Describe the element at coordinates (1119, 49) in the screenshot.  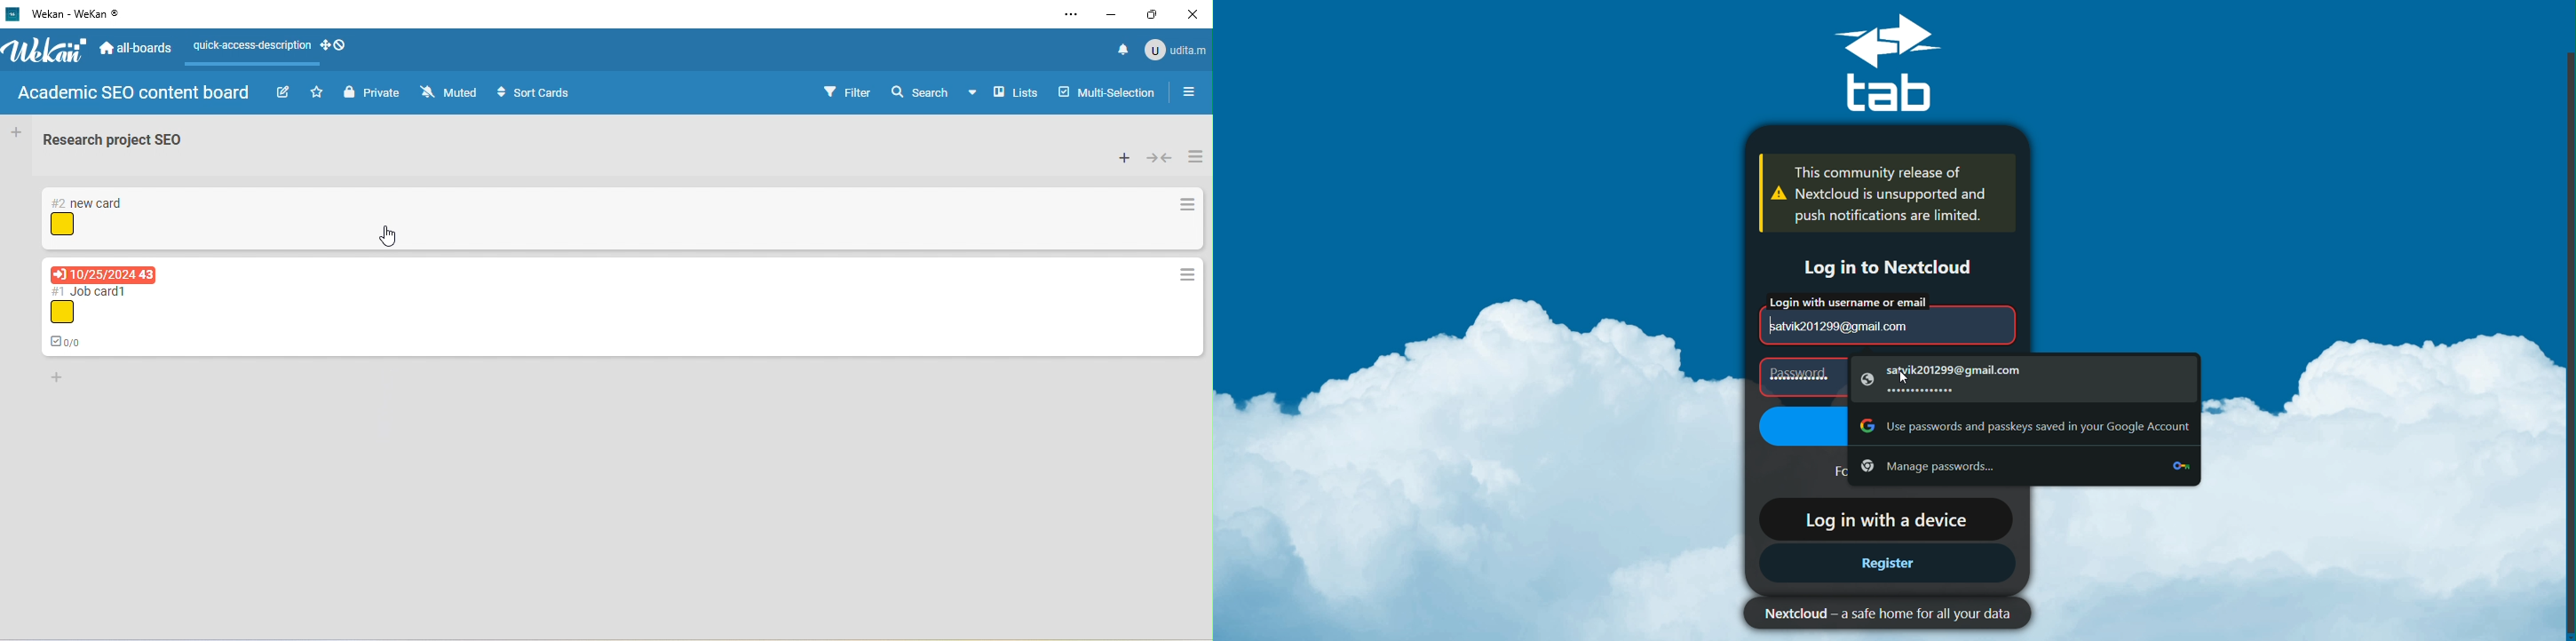
I see `notifications` at that location.